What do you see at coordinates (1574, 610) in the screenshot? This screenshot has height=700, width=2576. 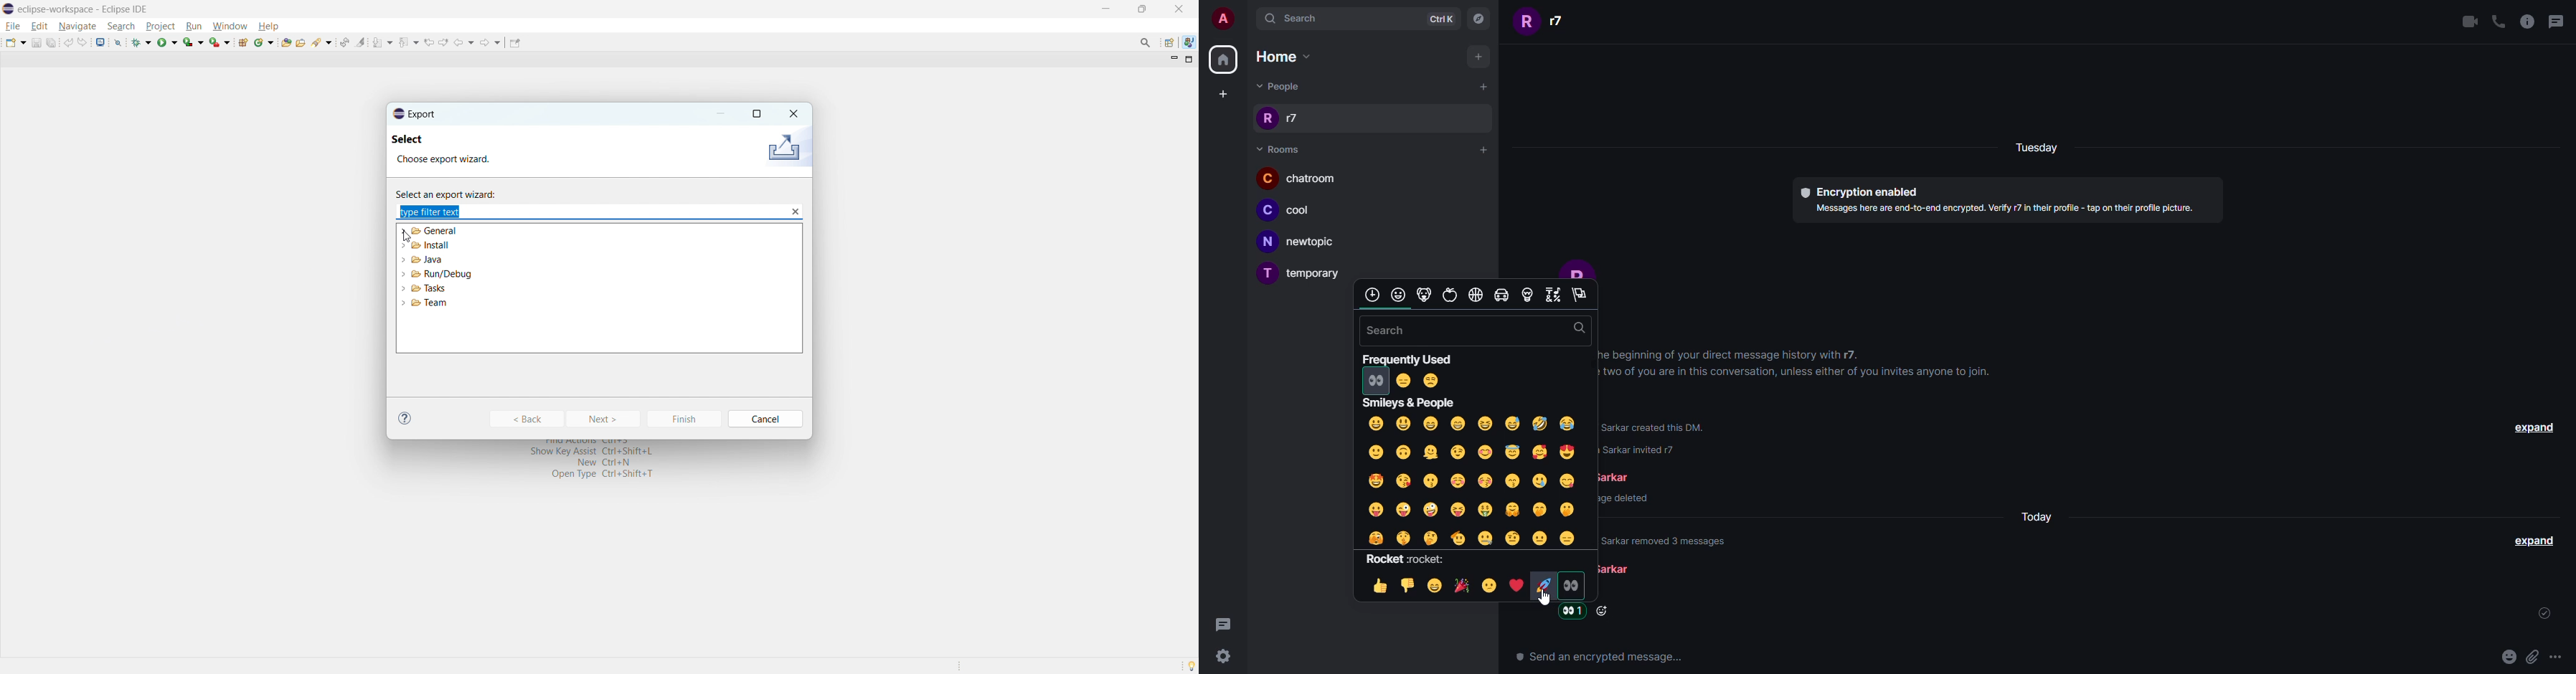 I see `reaction added` at bounding box center [1574, 610].